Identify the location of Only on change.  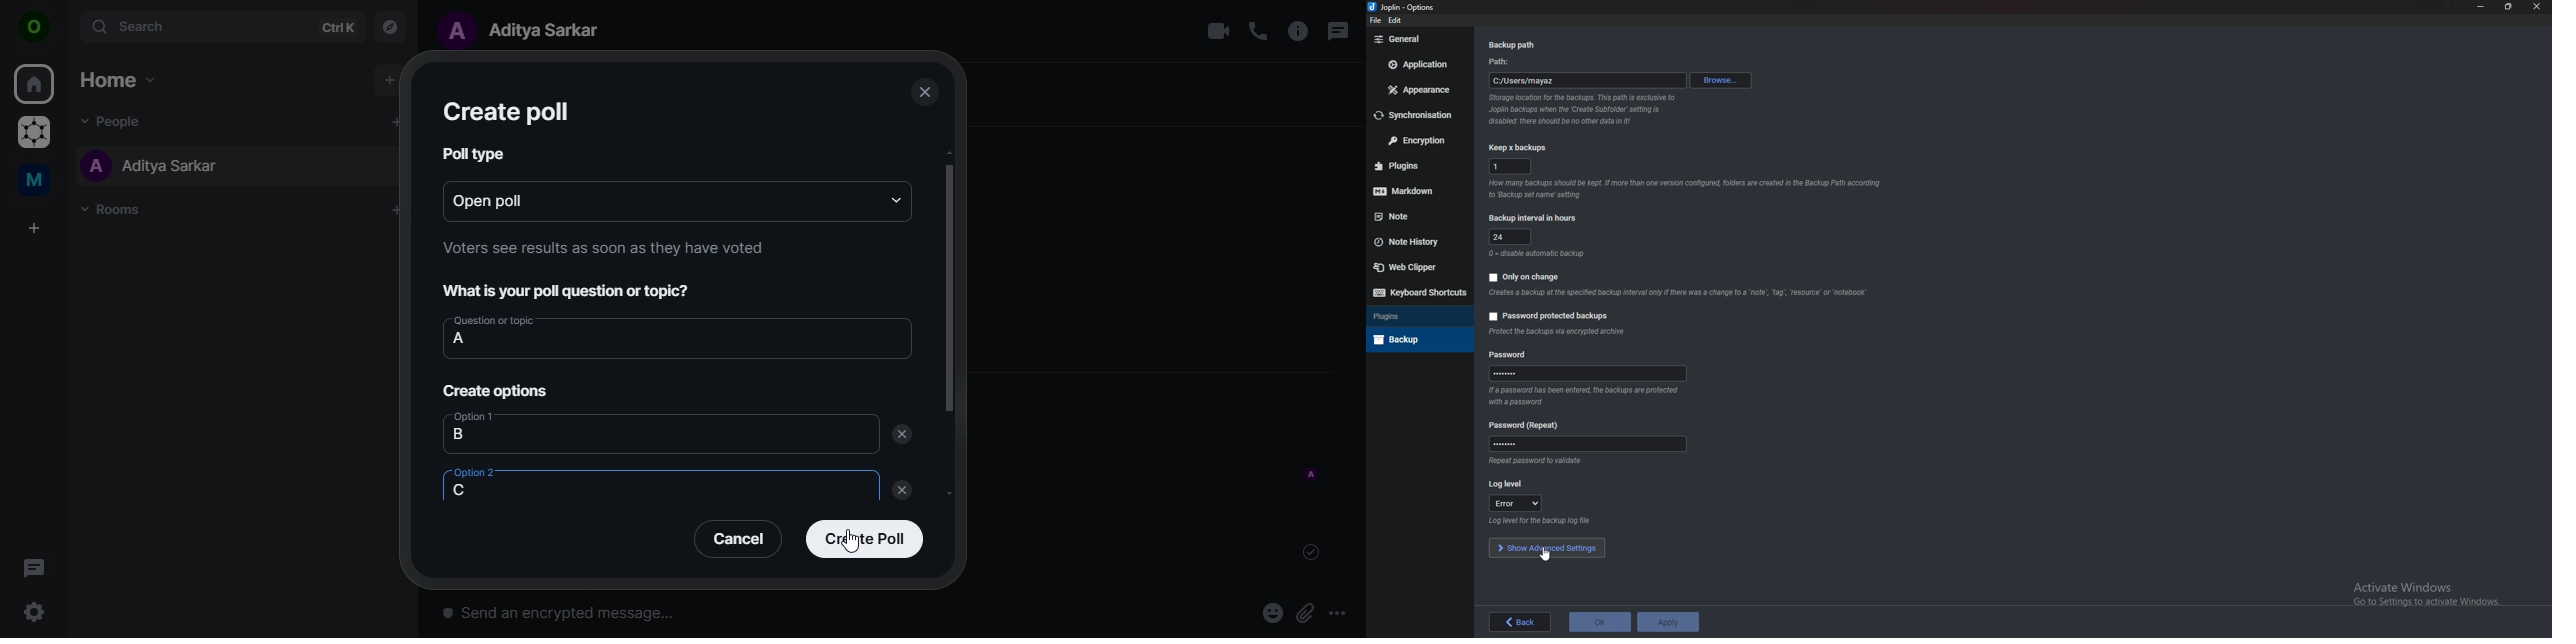
(1532, 276).